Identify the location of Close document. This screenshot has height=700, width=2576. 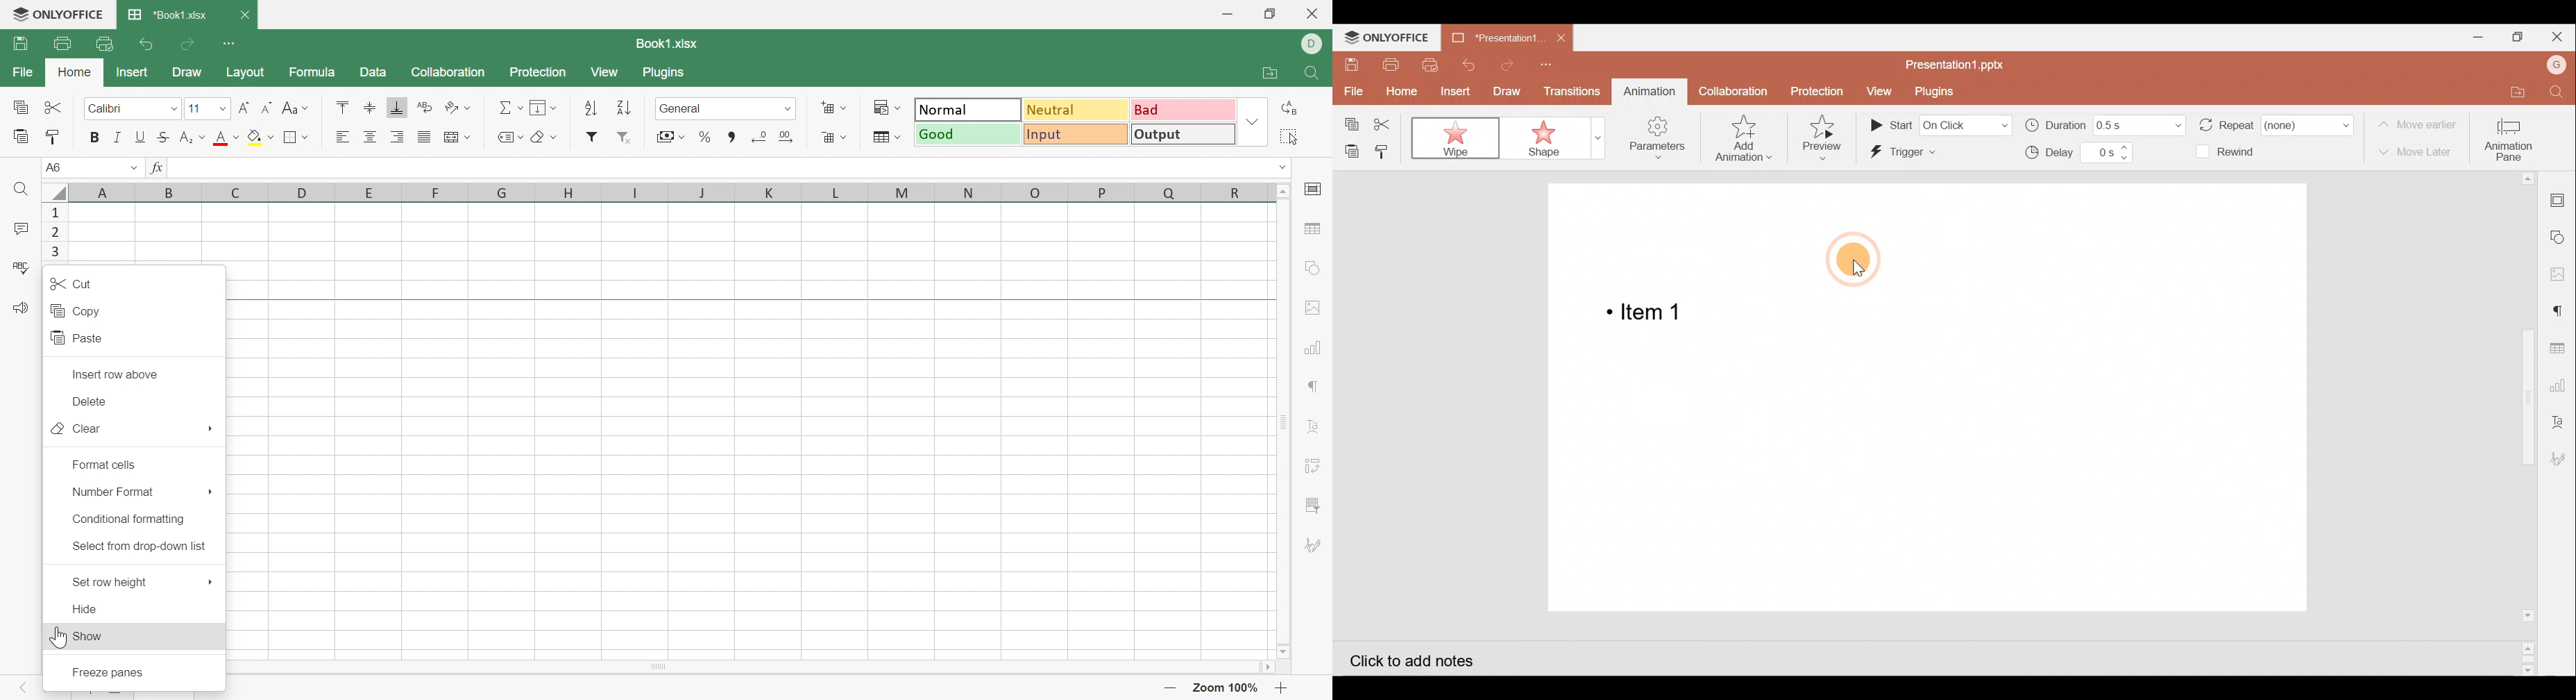
(1558, 36).